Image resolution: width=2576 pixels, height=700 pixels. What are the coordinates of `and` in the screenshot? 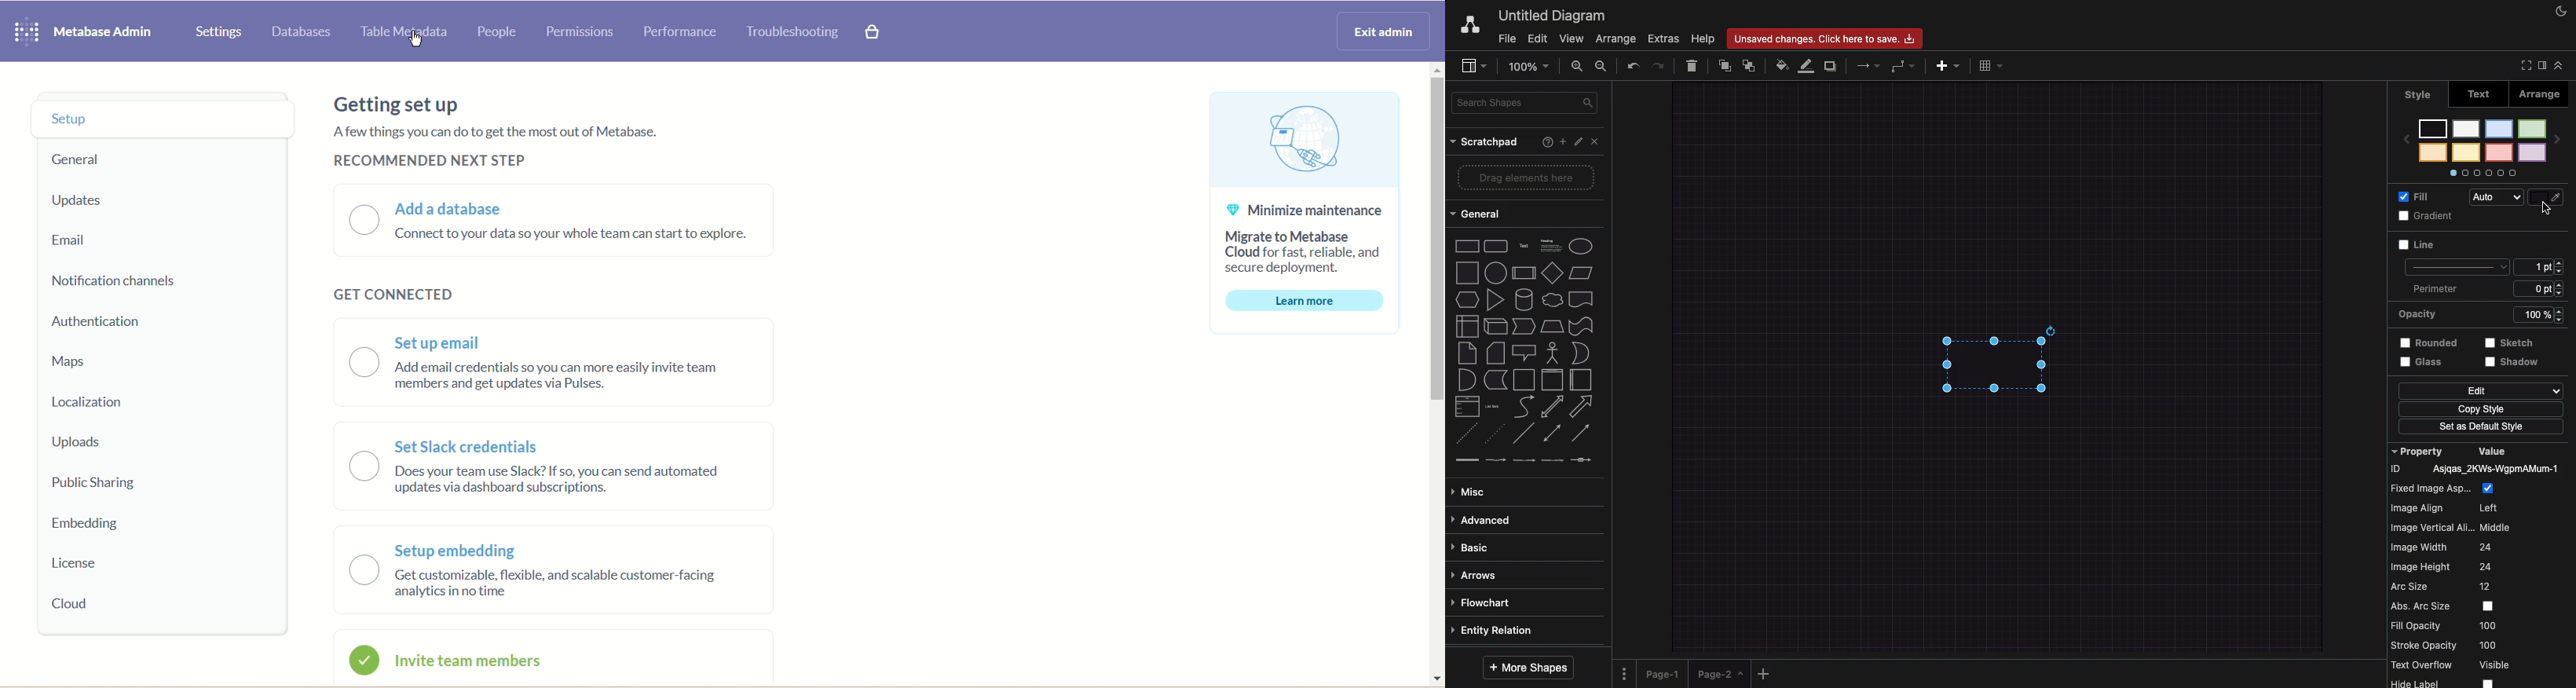 It's located at (1466, 380).